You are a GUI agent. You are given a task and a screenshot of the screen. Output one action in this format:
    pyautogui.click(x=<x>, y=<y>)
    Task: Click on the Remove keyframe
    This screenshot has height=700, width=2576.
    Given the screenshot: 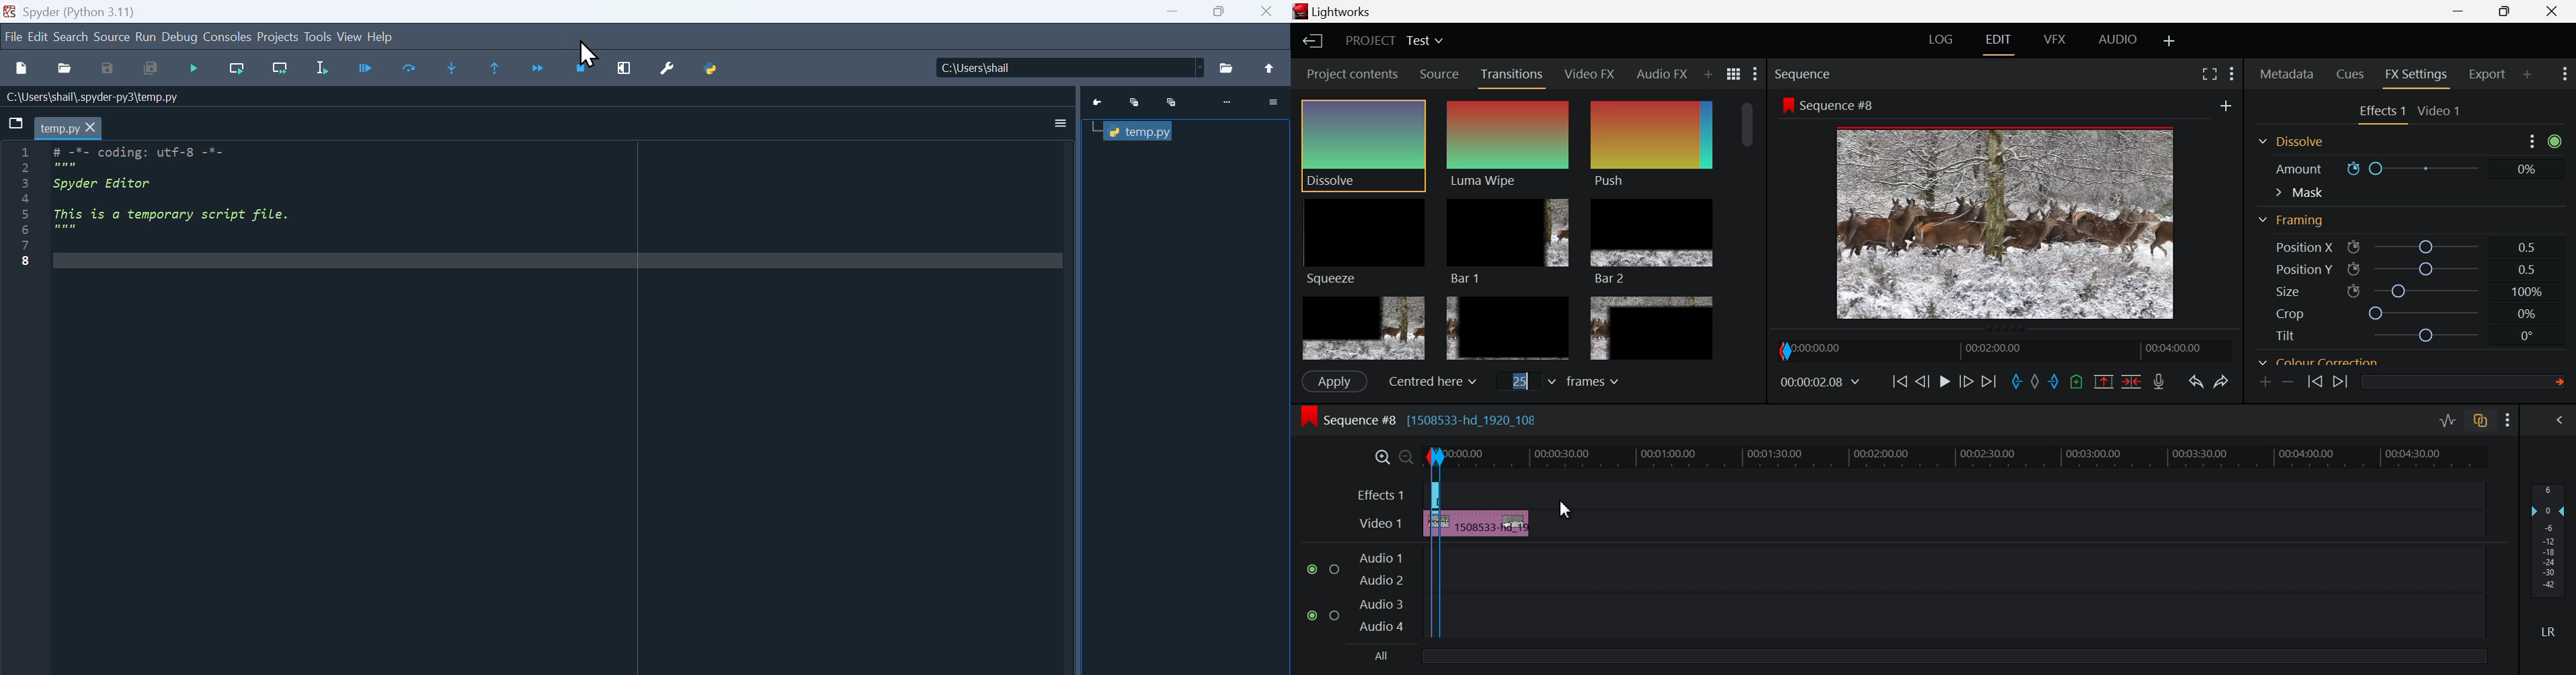 What is the action you would take?
    pyautogui.click(x=2288, y=383)
    